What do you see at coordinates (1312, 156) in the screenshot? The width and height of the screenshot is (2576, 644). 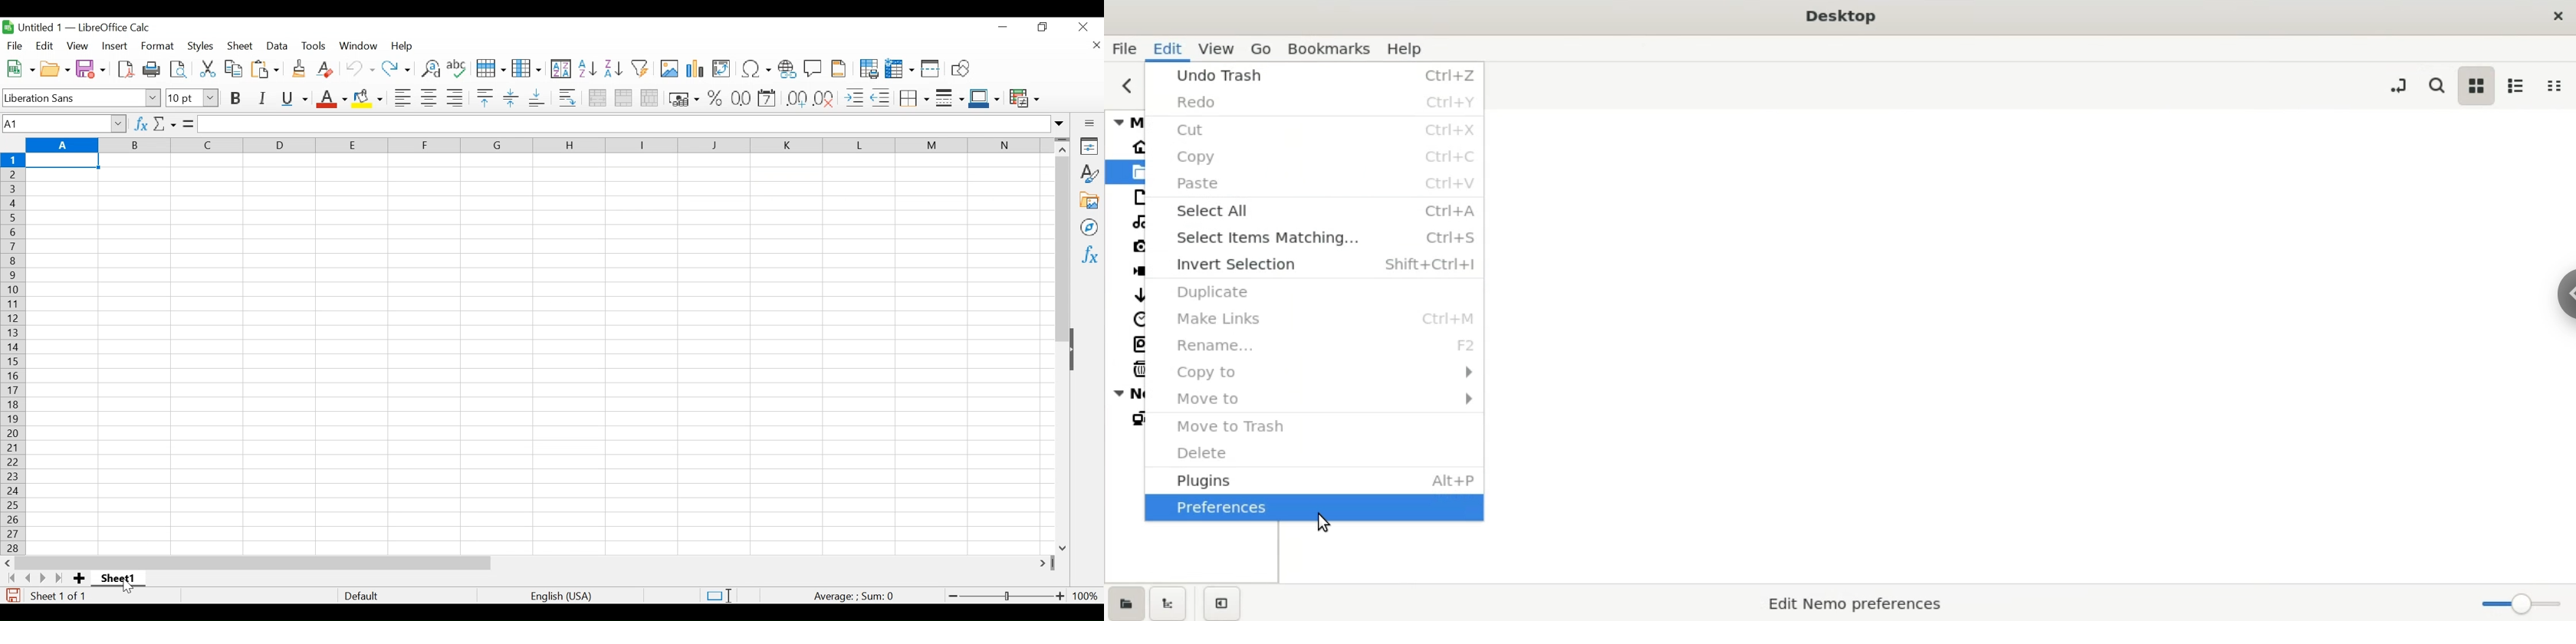 I see `copy` at bounding box center [1312, 156].